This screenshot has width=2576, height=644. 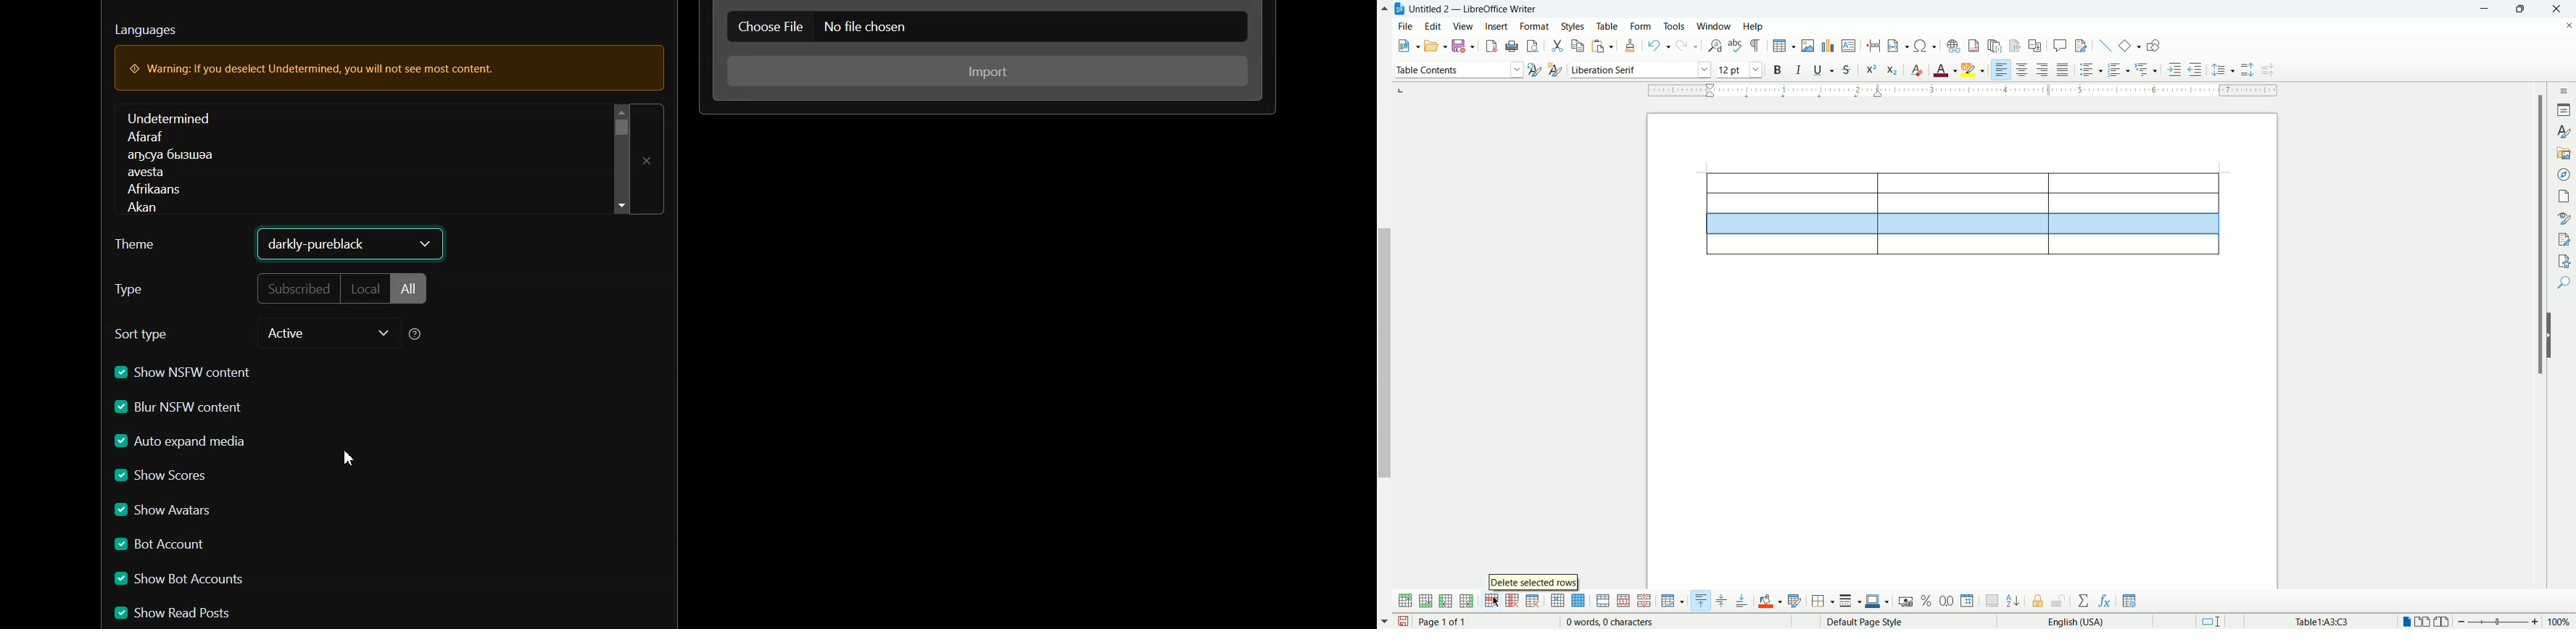 I want to click on Import, so click(x=990, y=71).